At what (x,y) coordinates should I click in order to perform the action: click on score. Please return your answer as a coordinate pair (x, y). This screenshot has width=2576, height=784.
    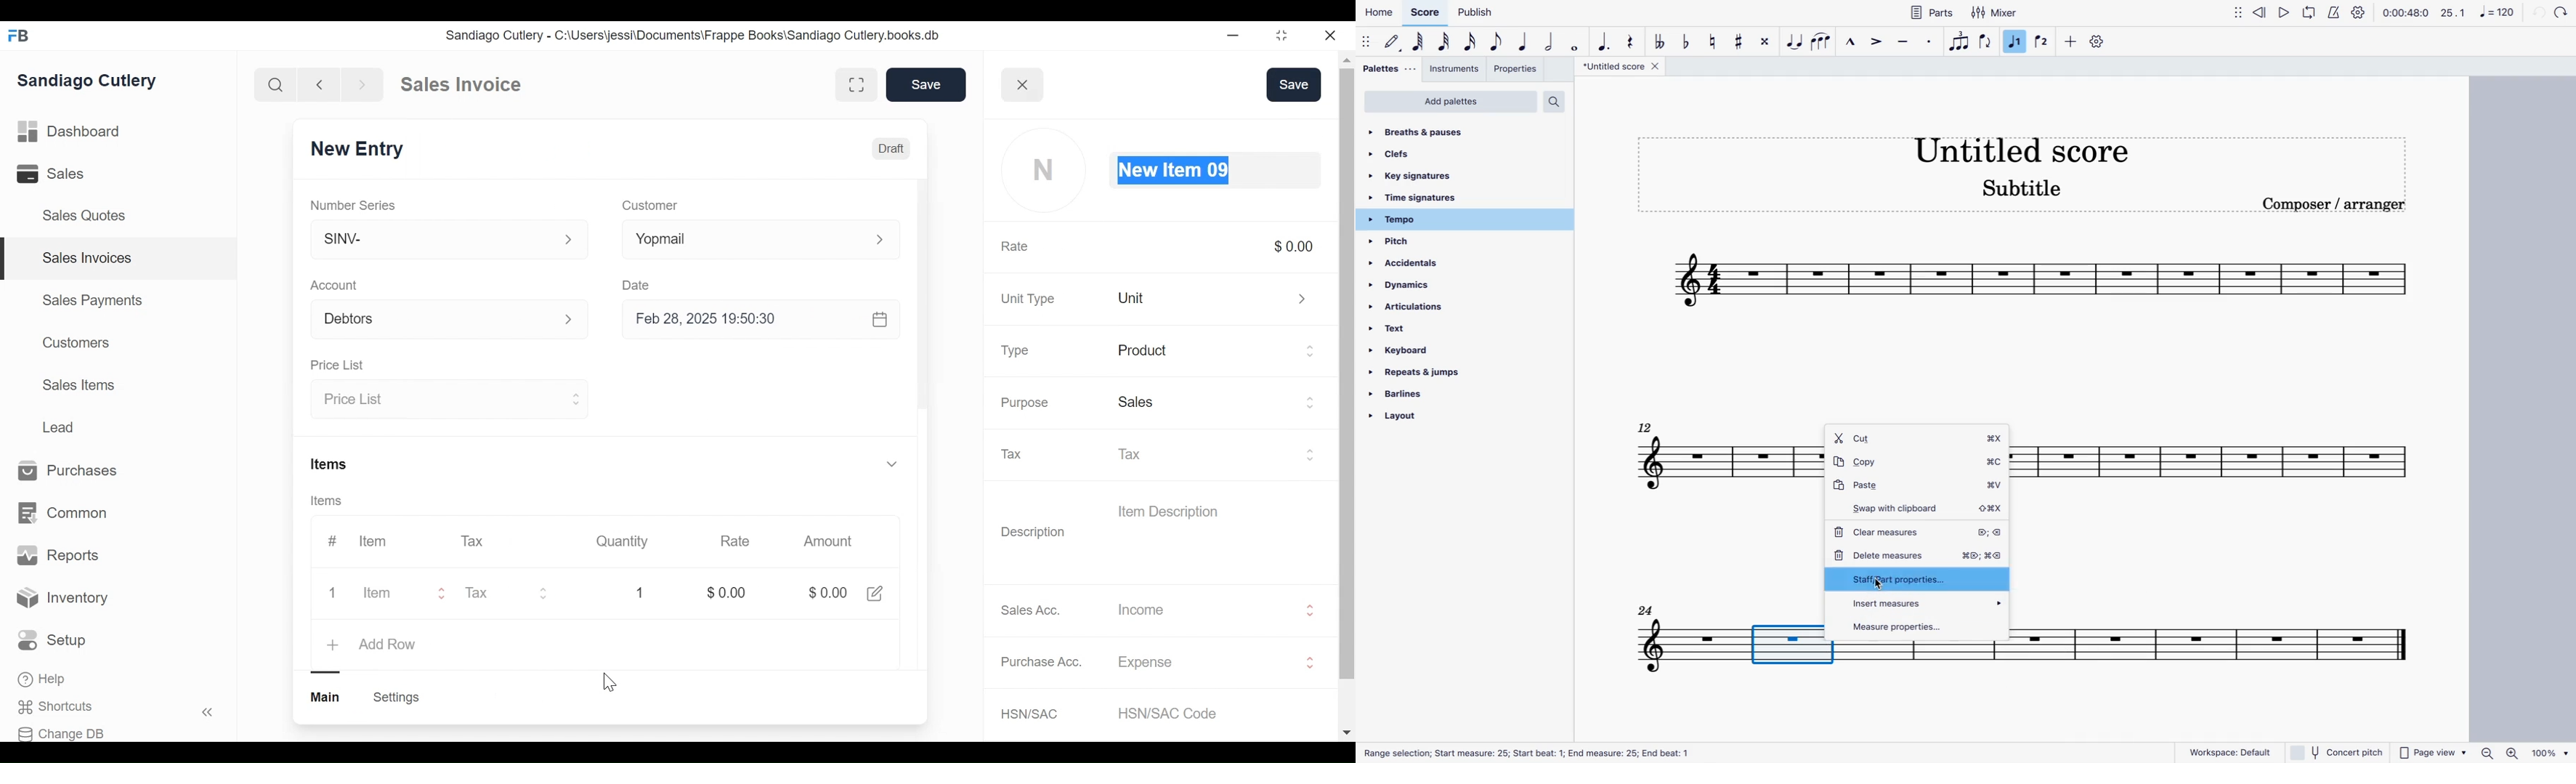
    Looking at the image, I should click on (1716, 466).